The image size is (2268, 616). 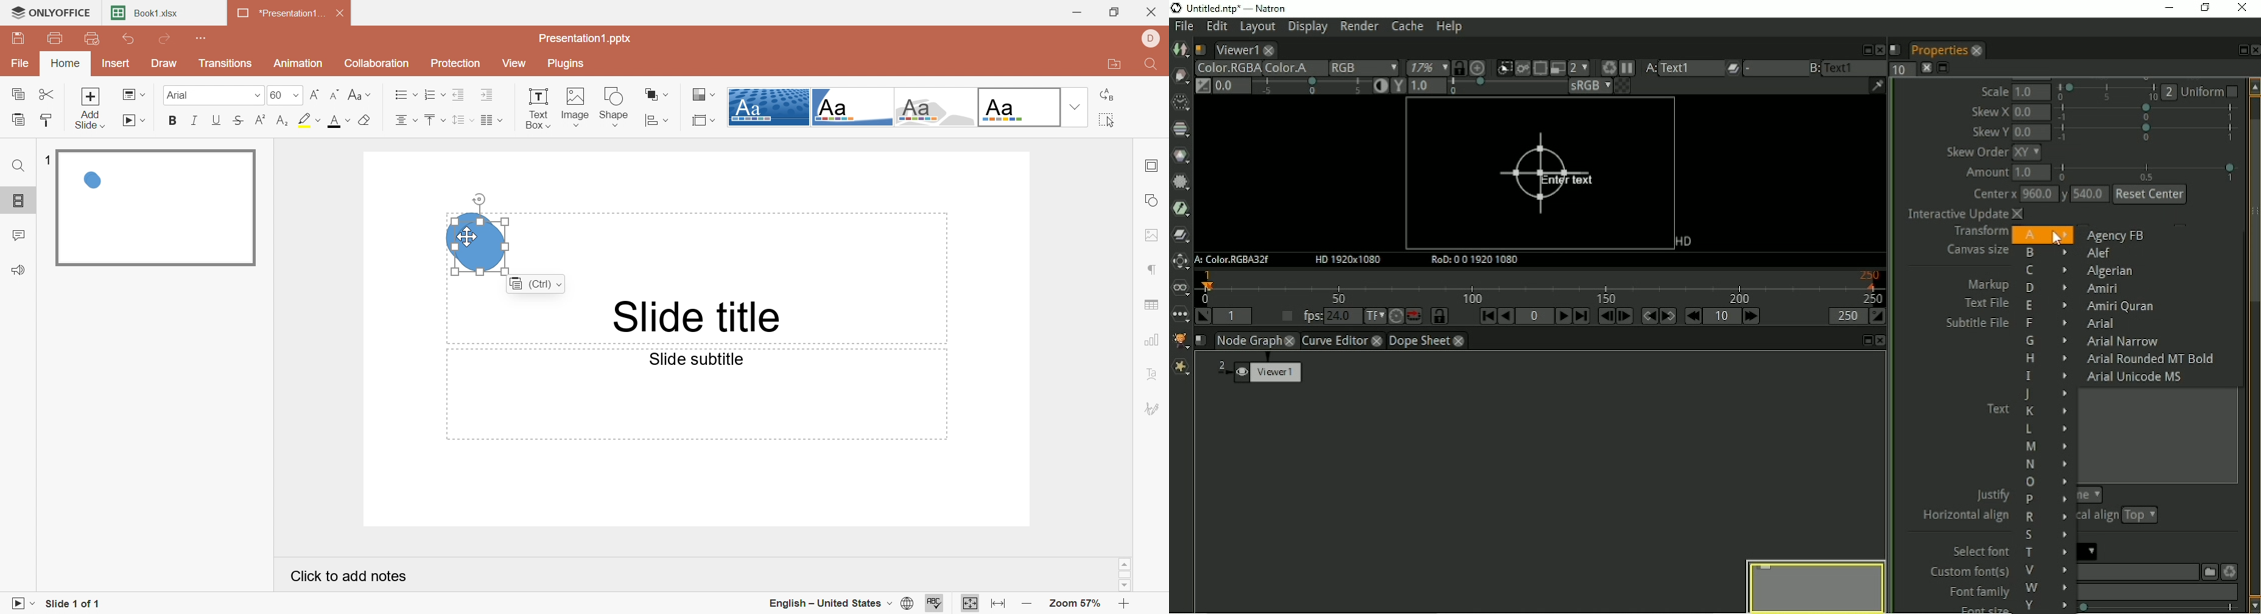 I want to click on Change color theme, so click(x=704, y=94).